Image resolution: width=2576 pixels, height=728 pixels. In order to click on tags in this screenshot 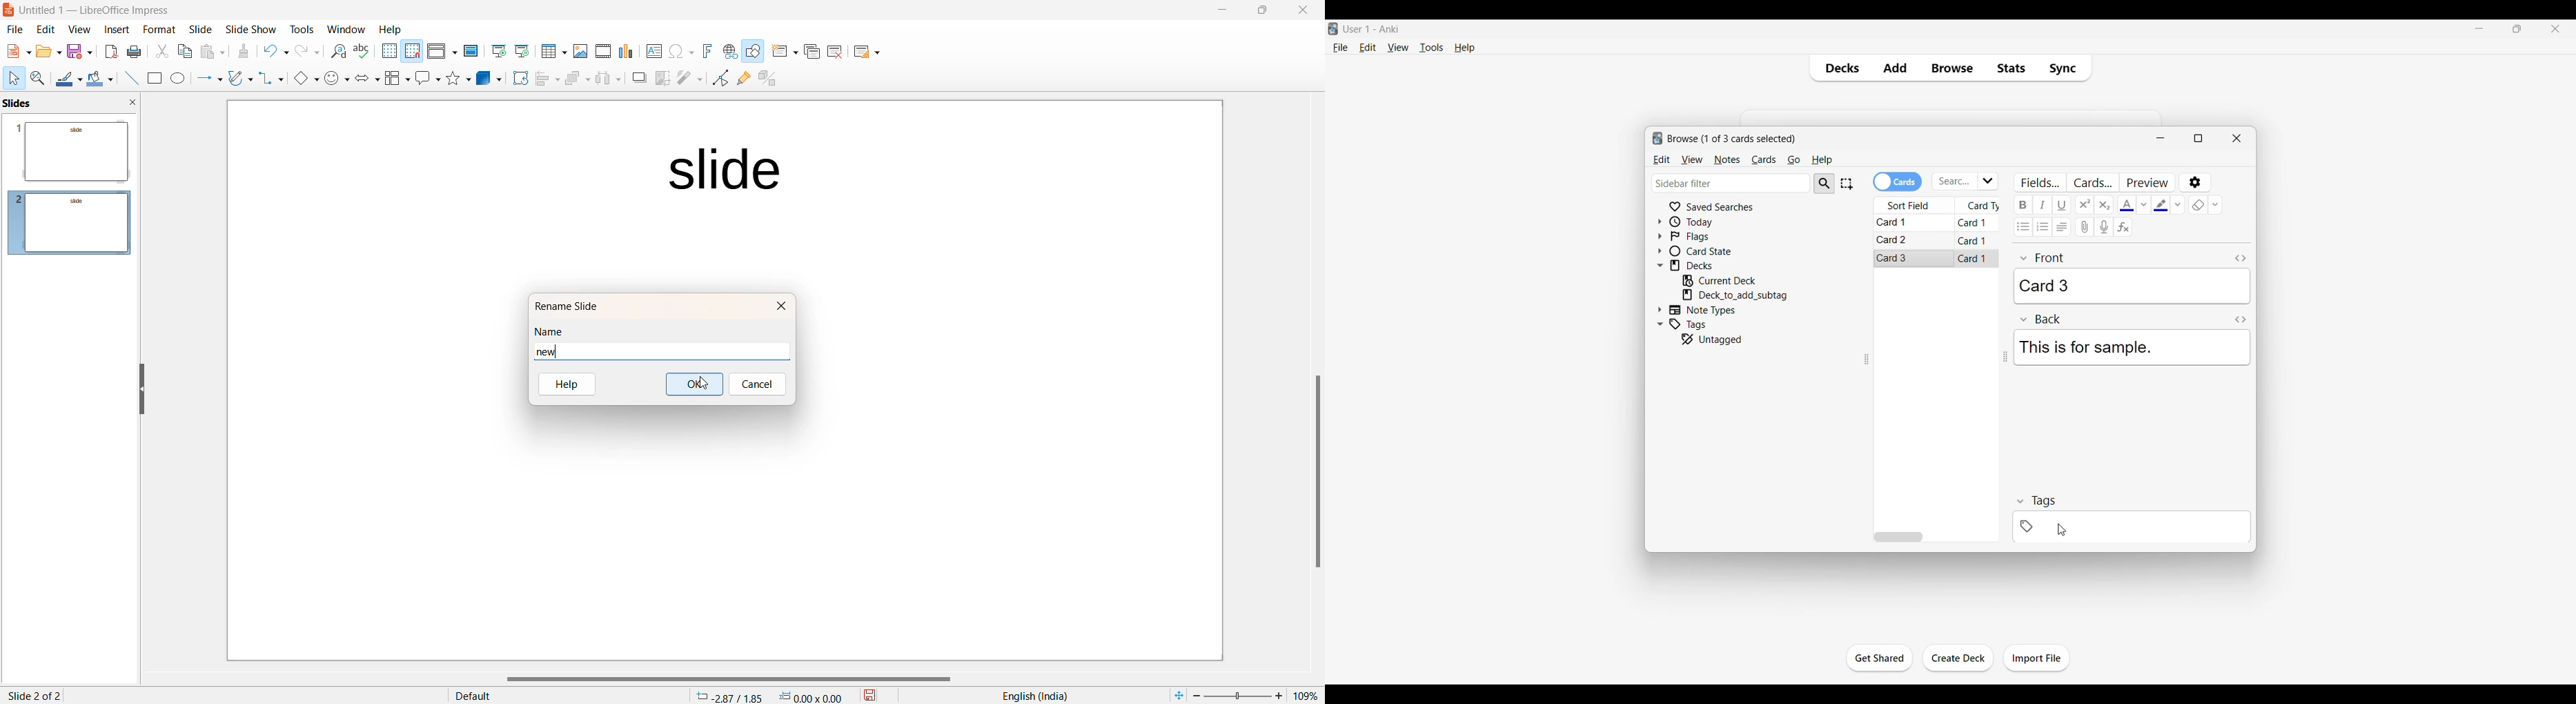, I will do `click(2036, 501)`.